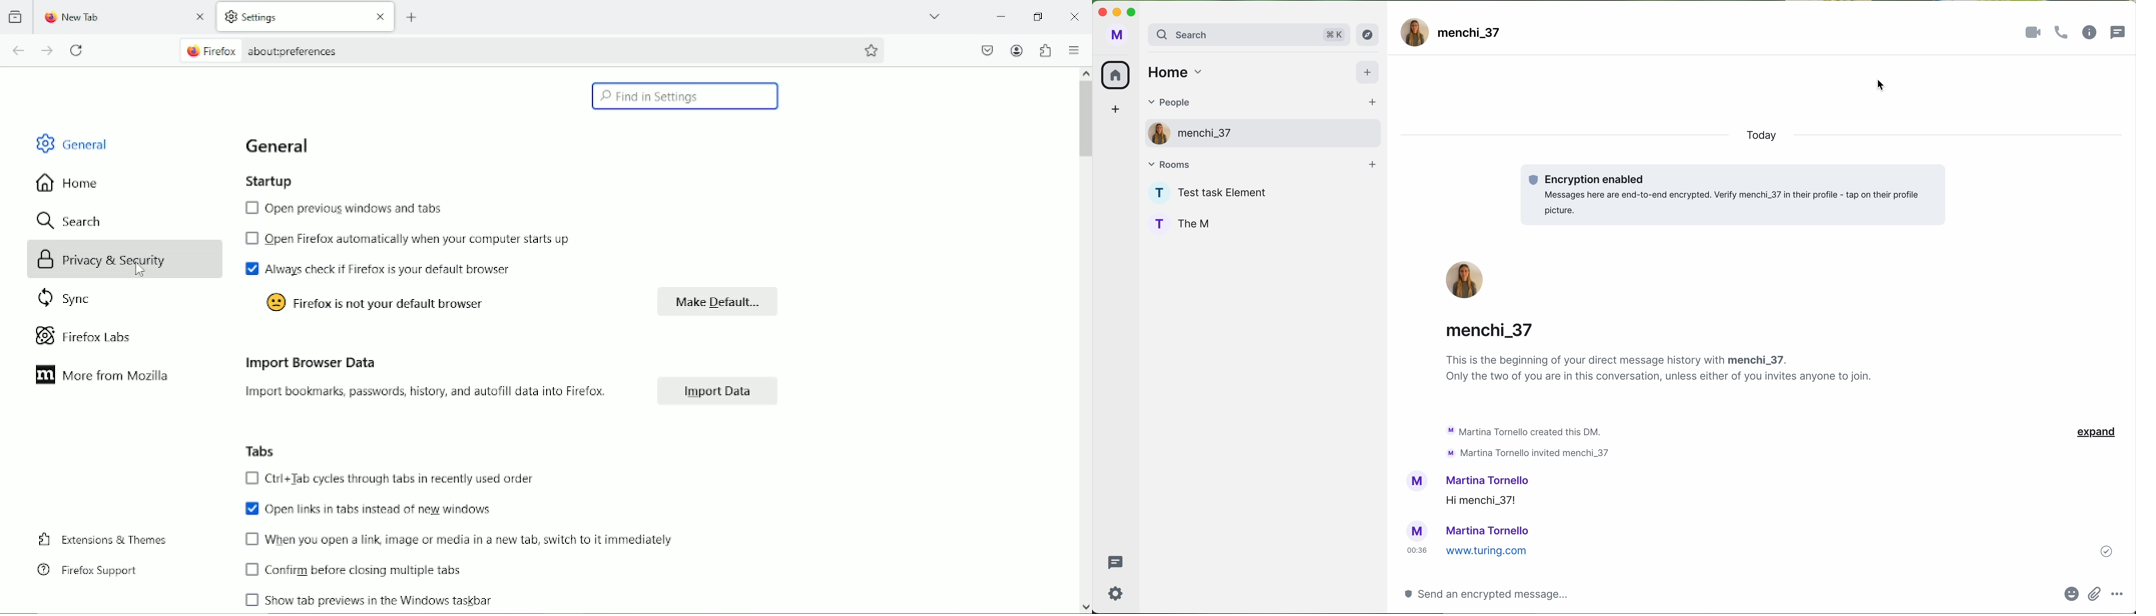 This screenshot has height=616, width=2156. What do you see at coordinates (230, 16) in the screenshot?
I see `settings logo` at bounding box center [230, 16].